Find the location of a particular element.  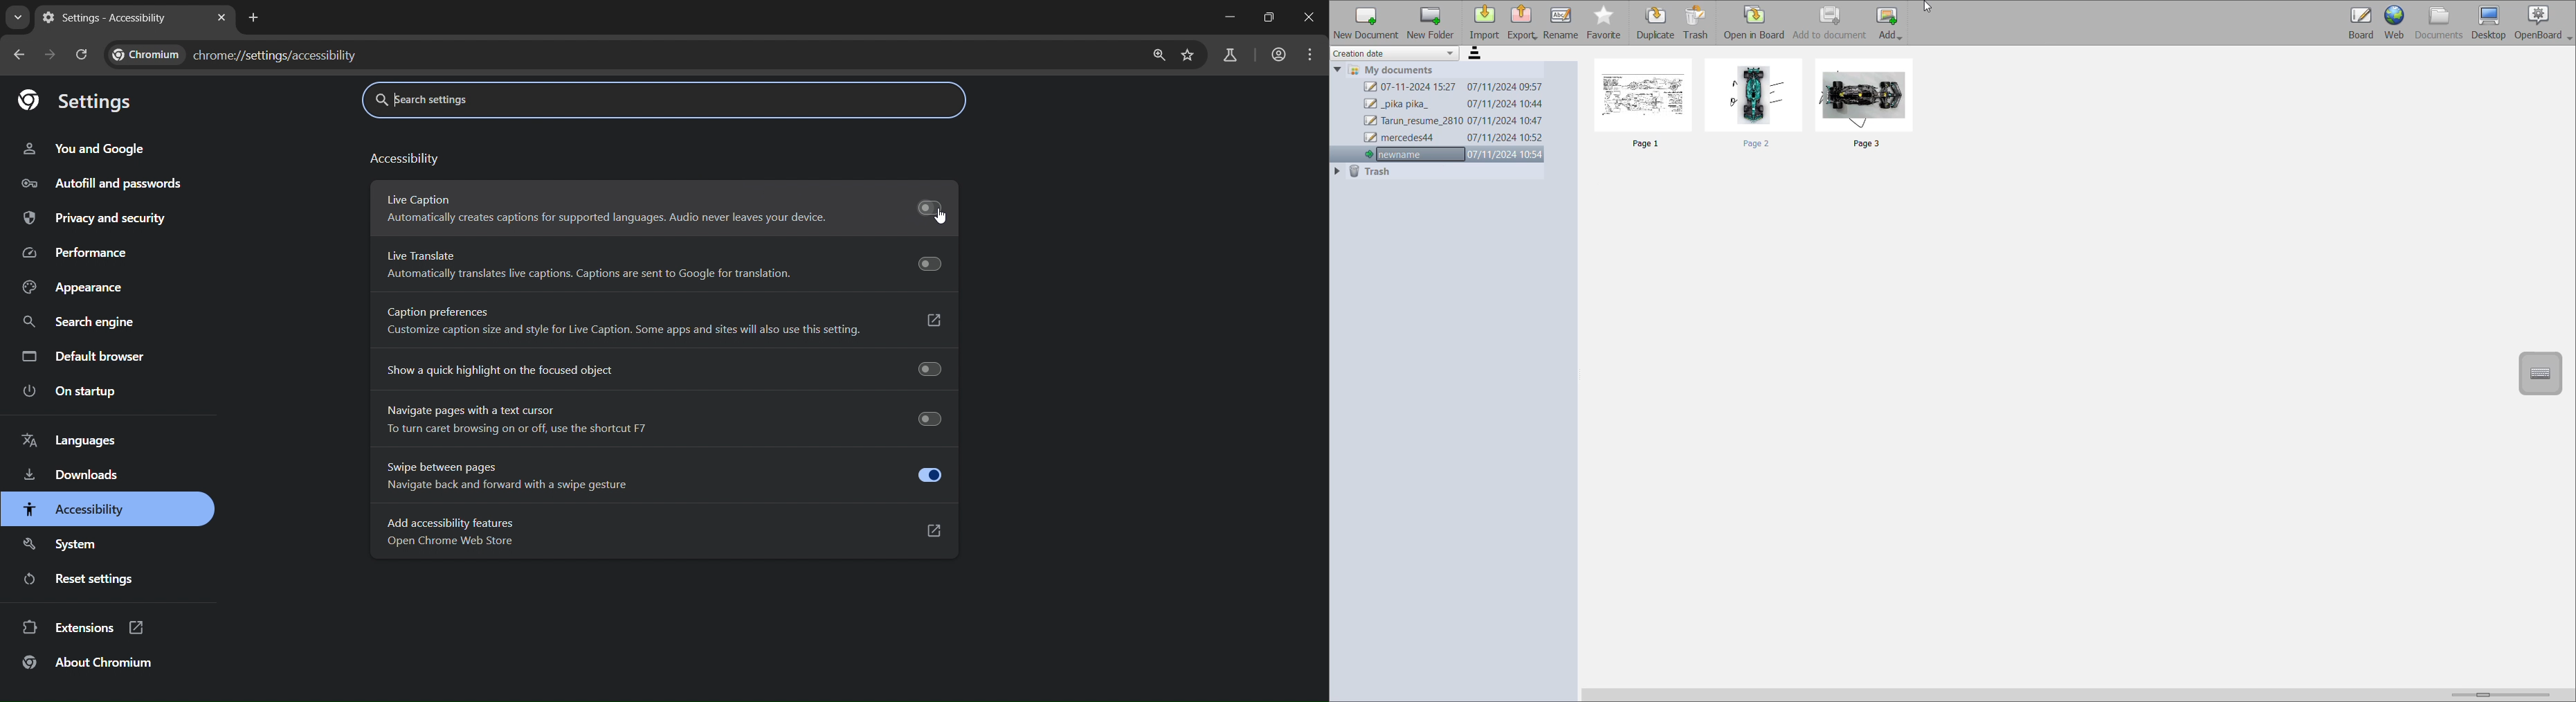

Swipe between pages
Navigate back and forward with a swipe gesture is located at coordinates (663, 474).